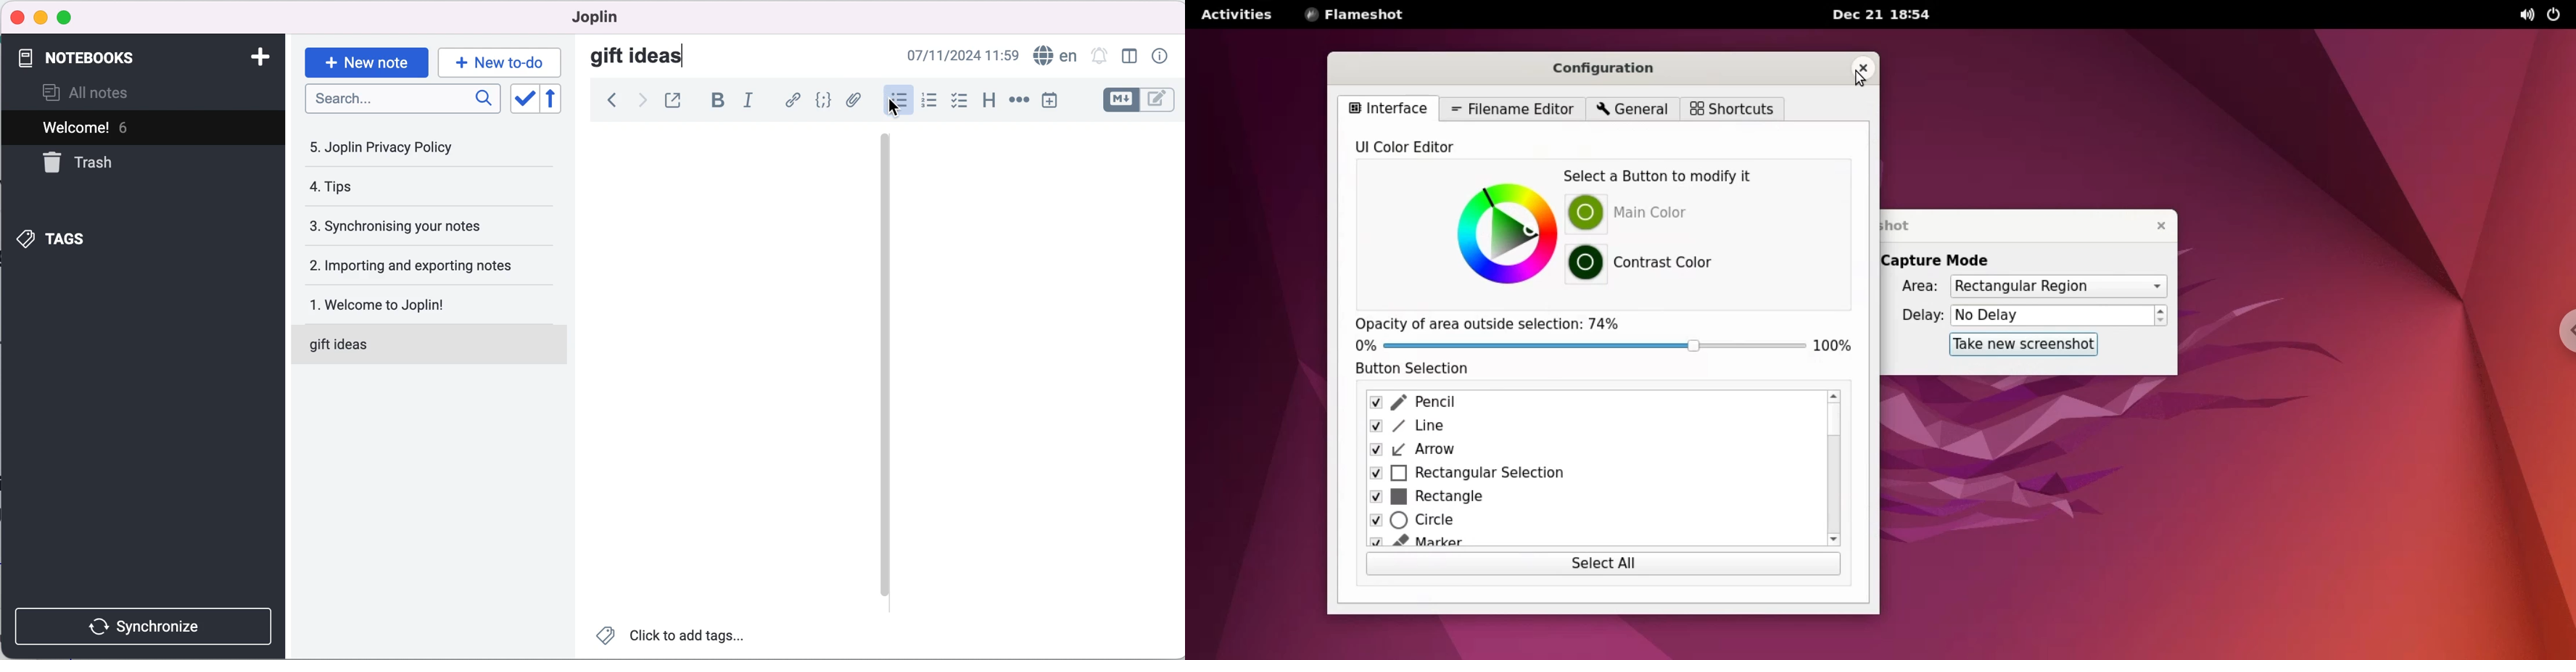 The height and width of the screenshot is (672, 2576). I want to click on add file, so click(855, 101).